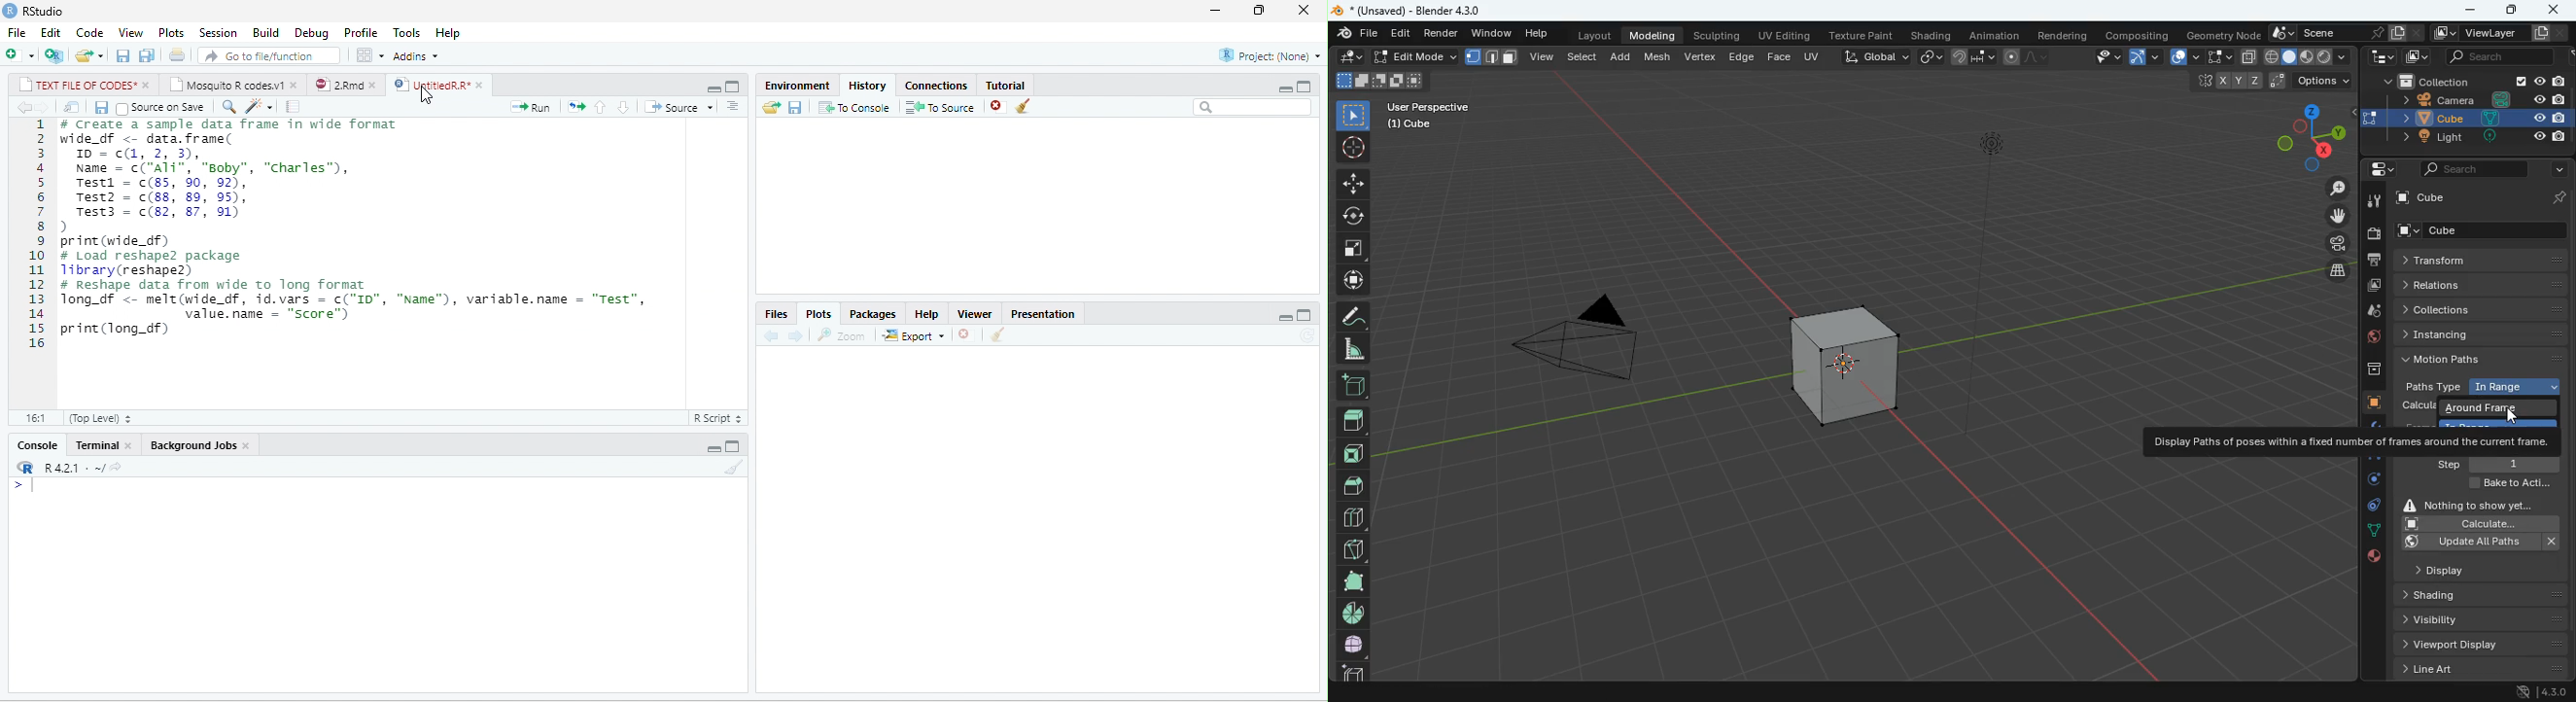  What do you see at coordinates (296, 84) in the screenshot?
I see `close` at bounding box center [296, 84].